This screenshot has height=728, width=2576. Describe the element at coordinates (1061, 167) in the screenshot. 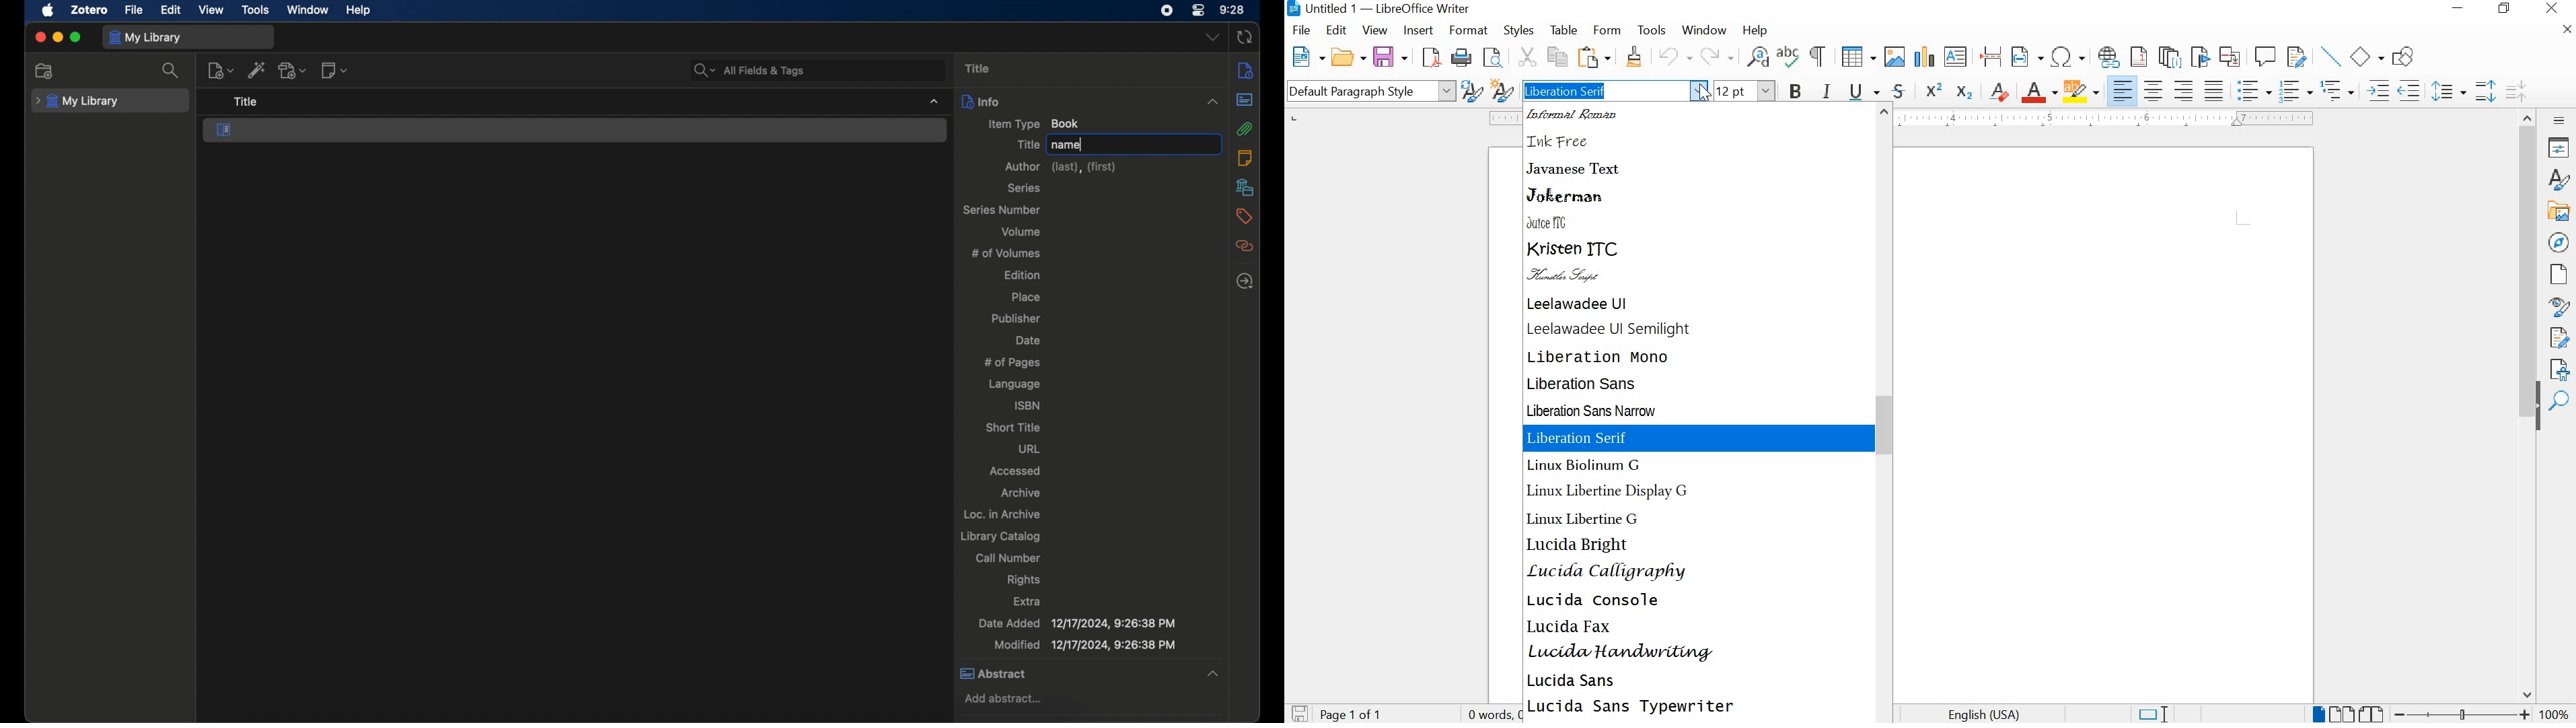

I see `author` at that location.